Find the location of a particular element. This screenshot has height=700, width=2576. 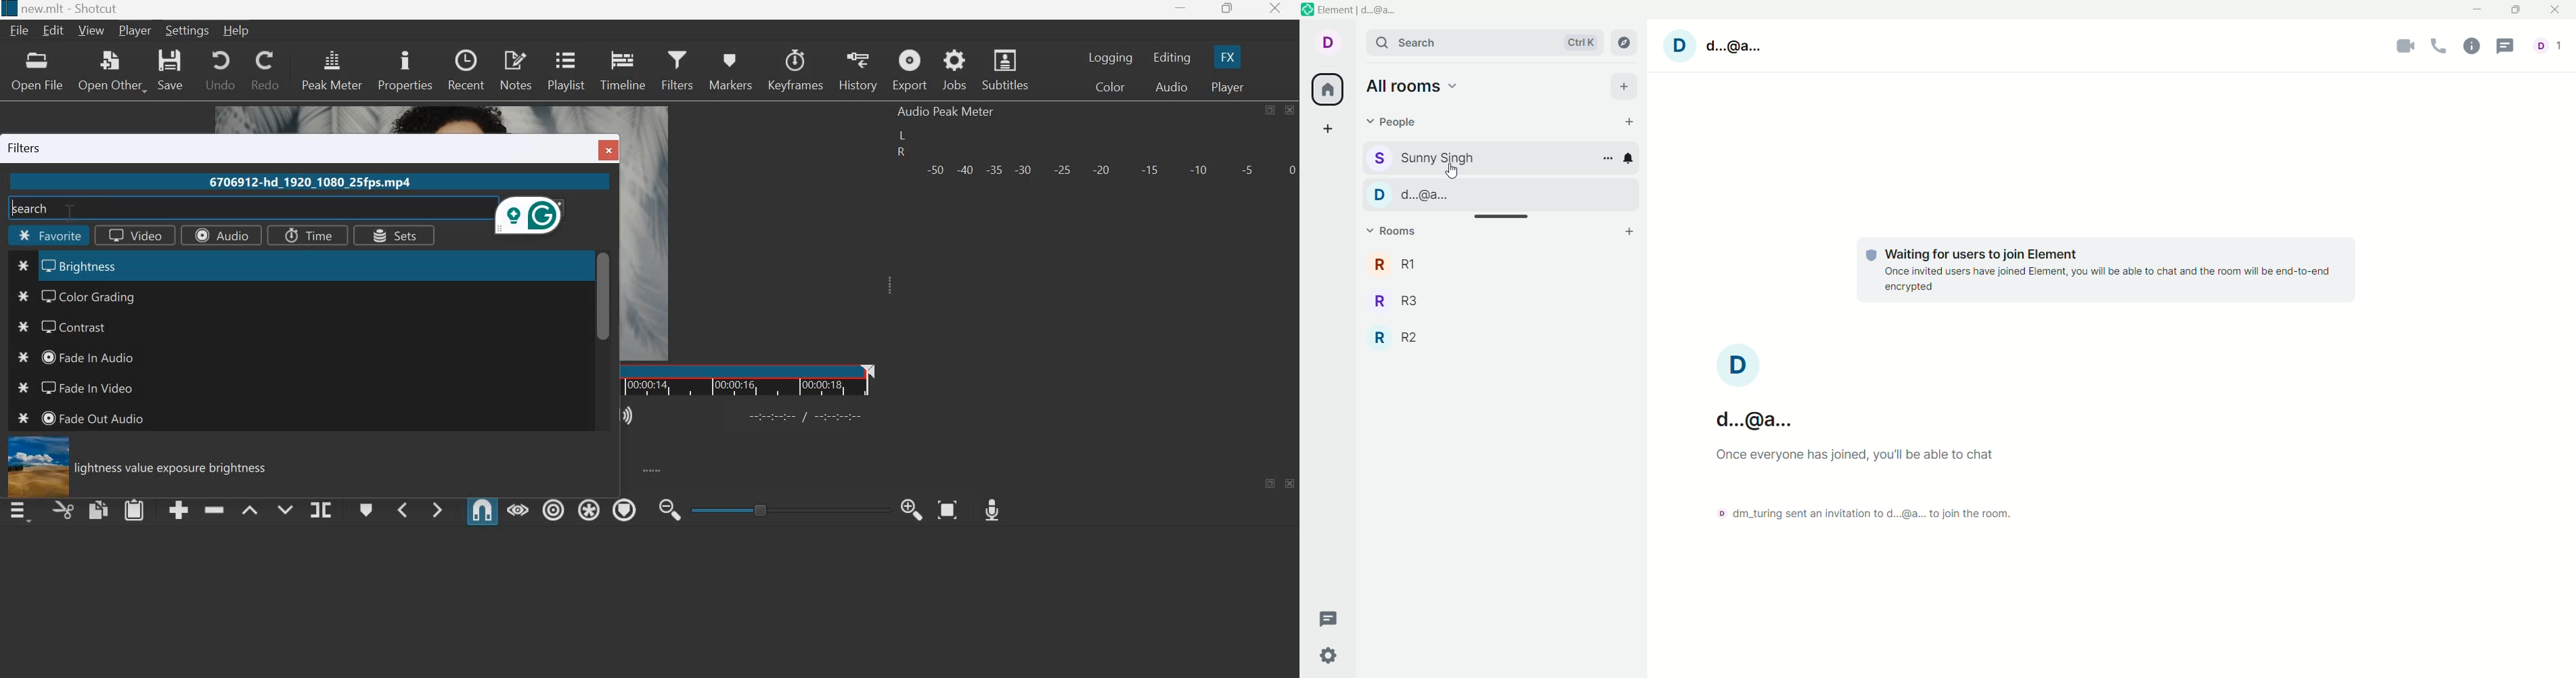

Zoom Timeline out is located at coordinates (669, 511).